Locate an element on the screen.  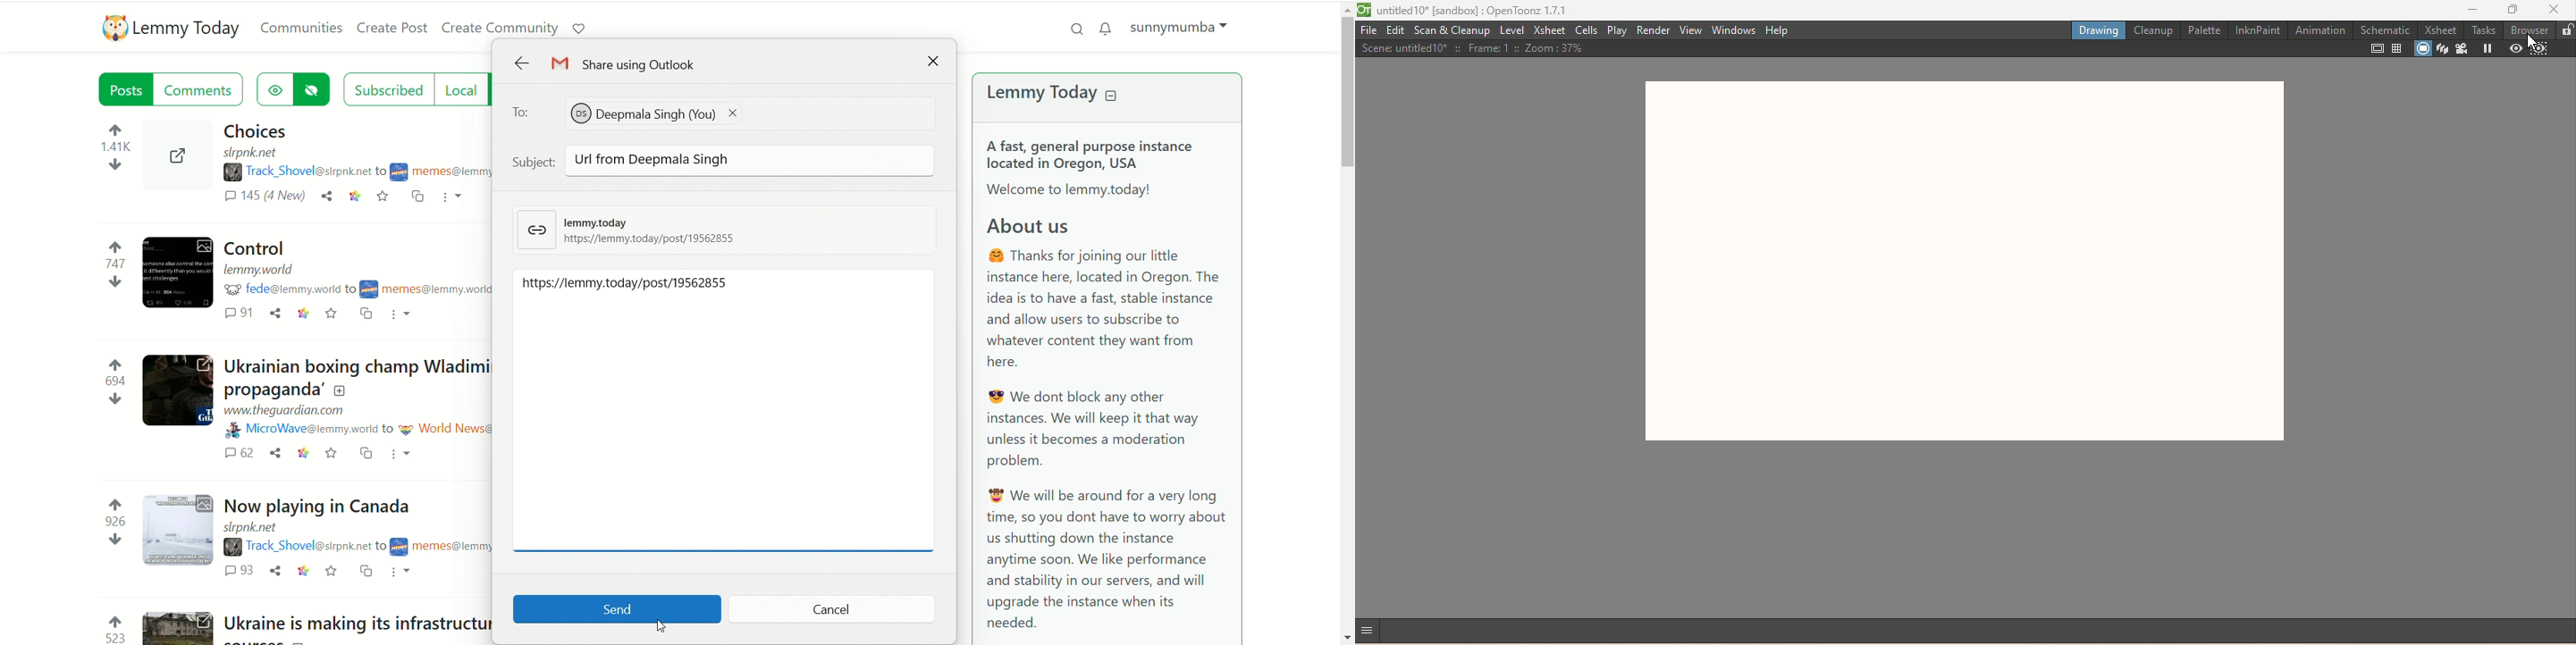
cross post is located at coordinates (366, 313).